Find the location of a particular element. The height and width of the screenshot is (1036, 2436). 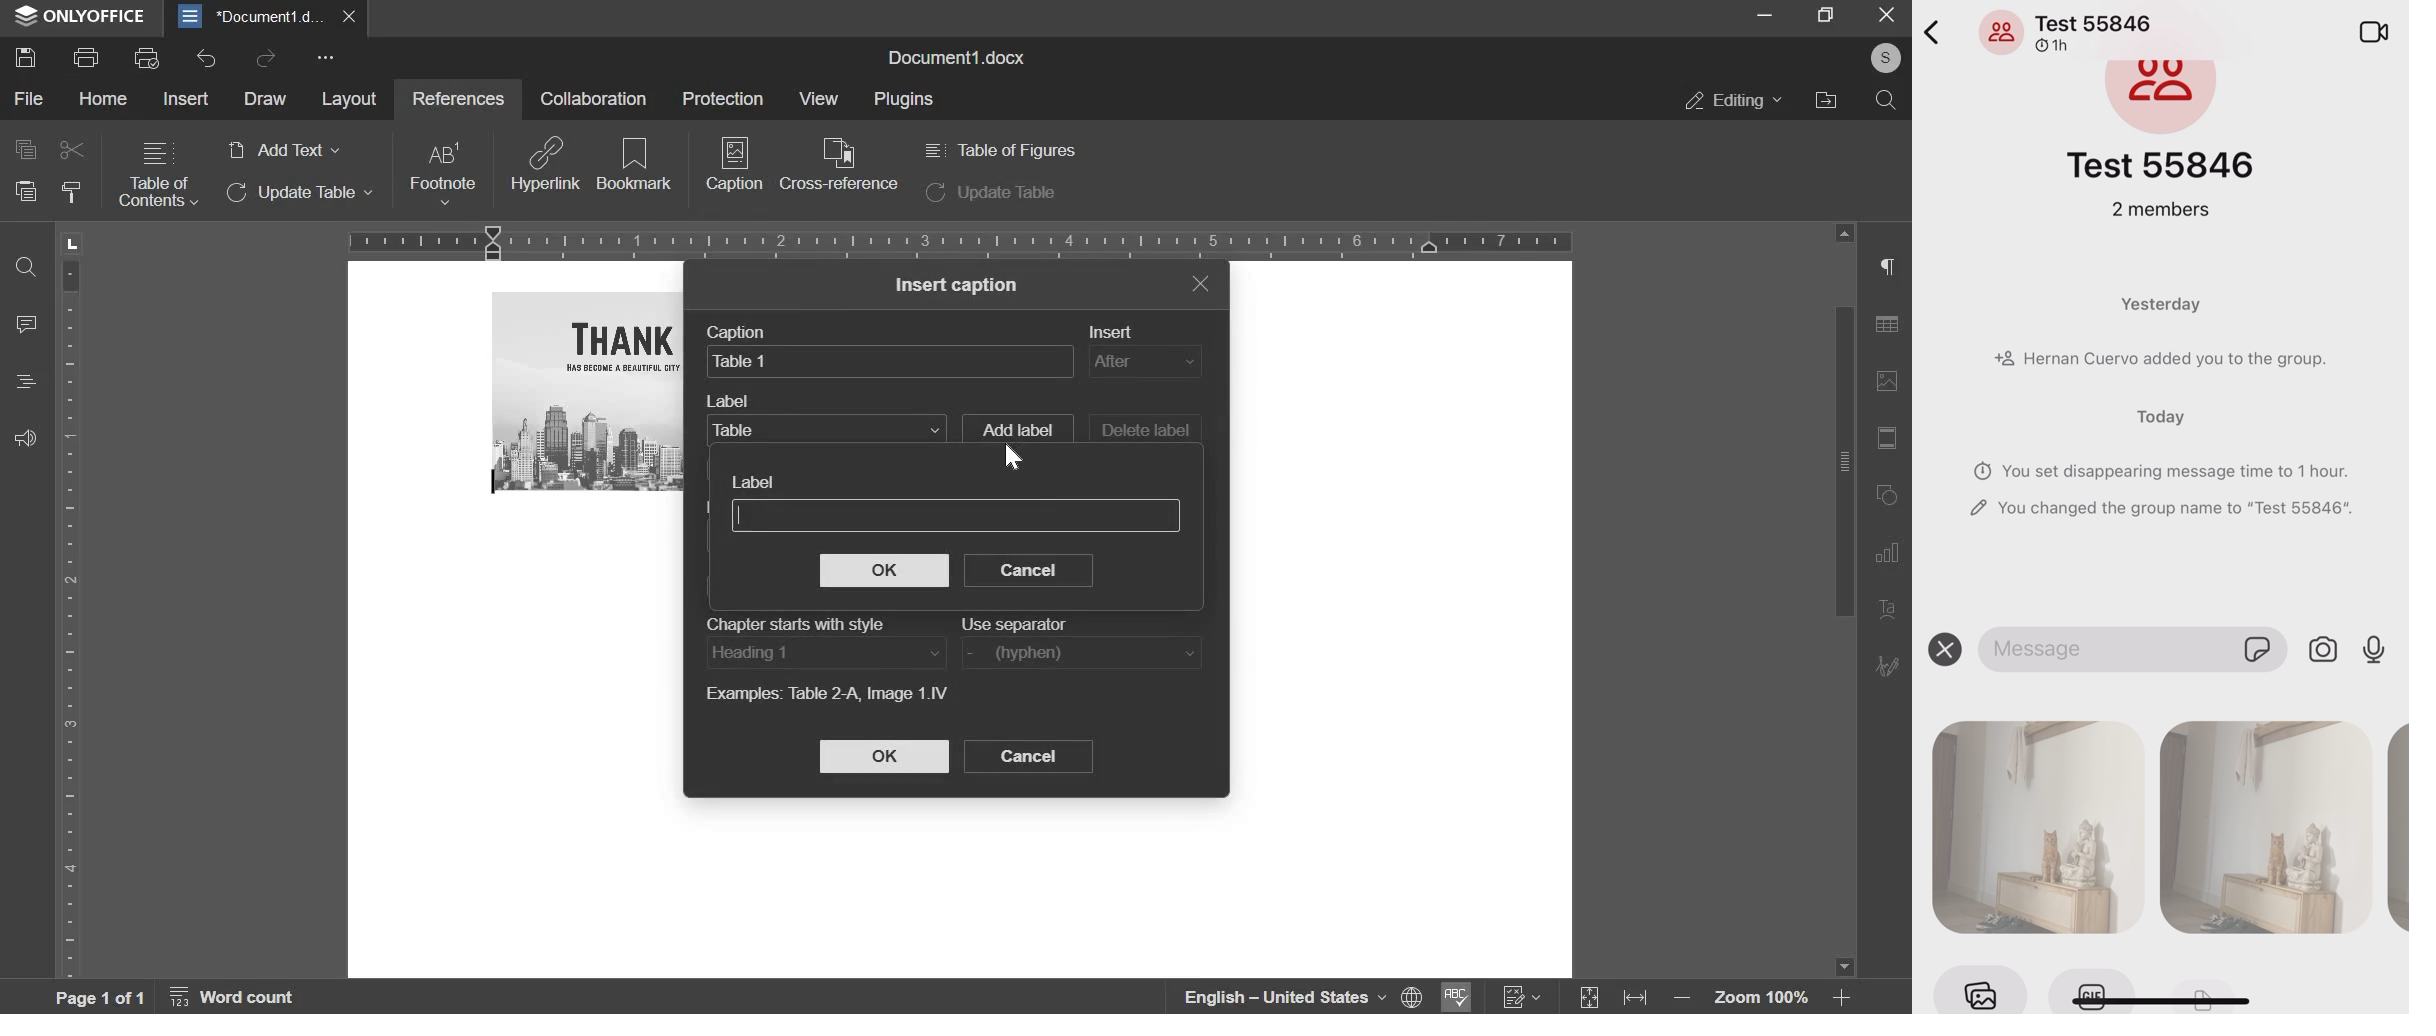

page 1 of 1 is located at coordinates (96, 997).